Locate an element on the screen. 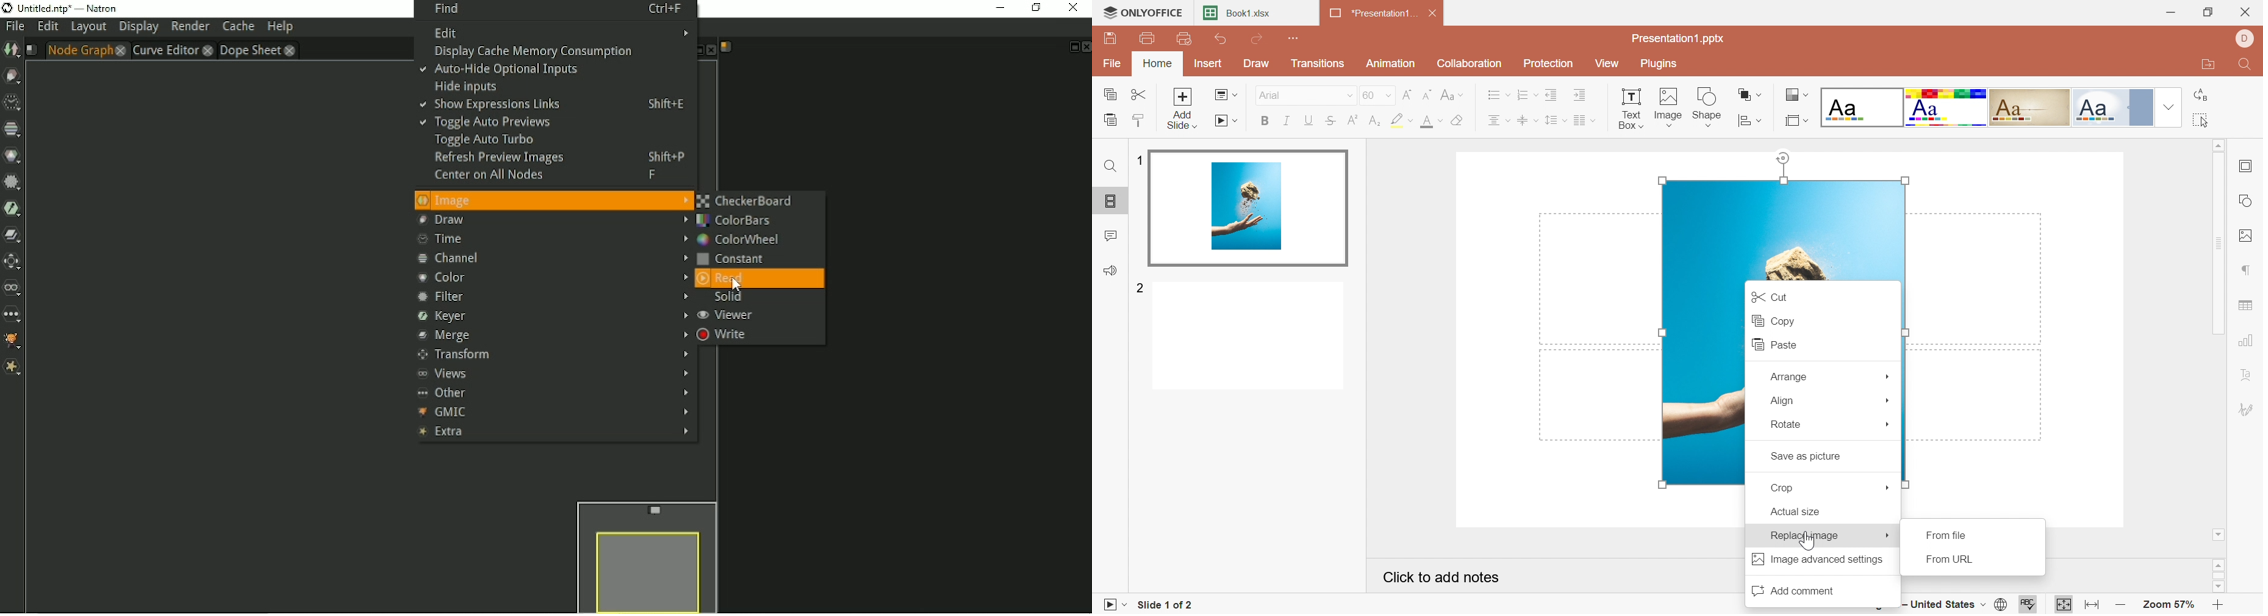 The width and height of the screenshot is (2268, 616). Print is located at coordinates (1148, 38).